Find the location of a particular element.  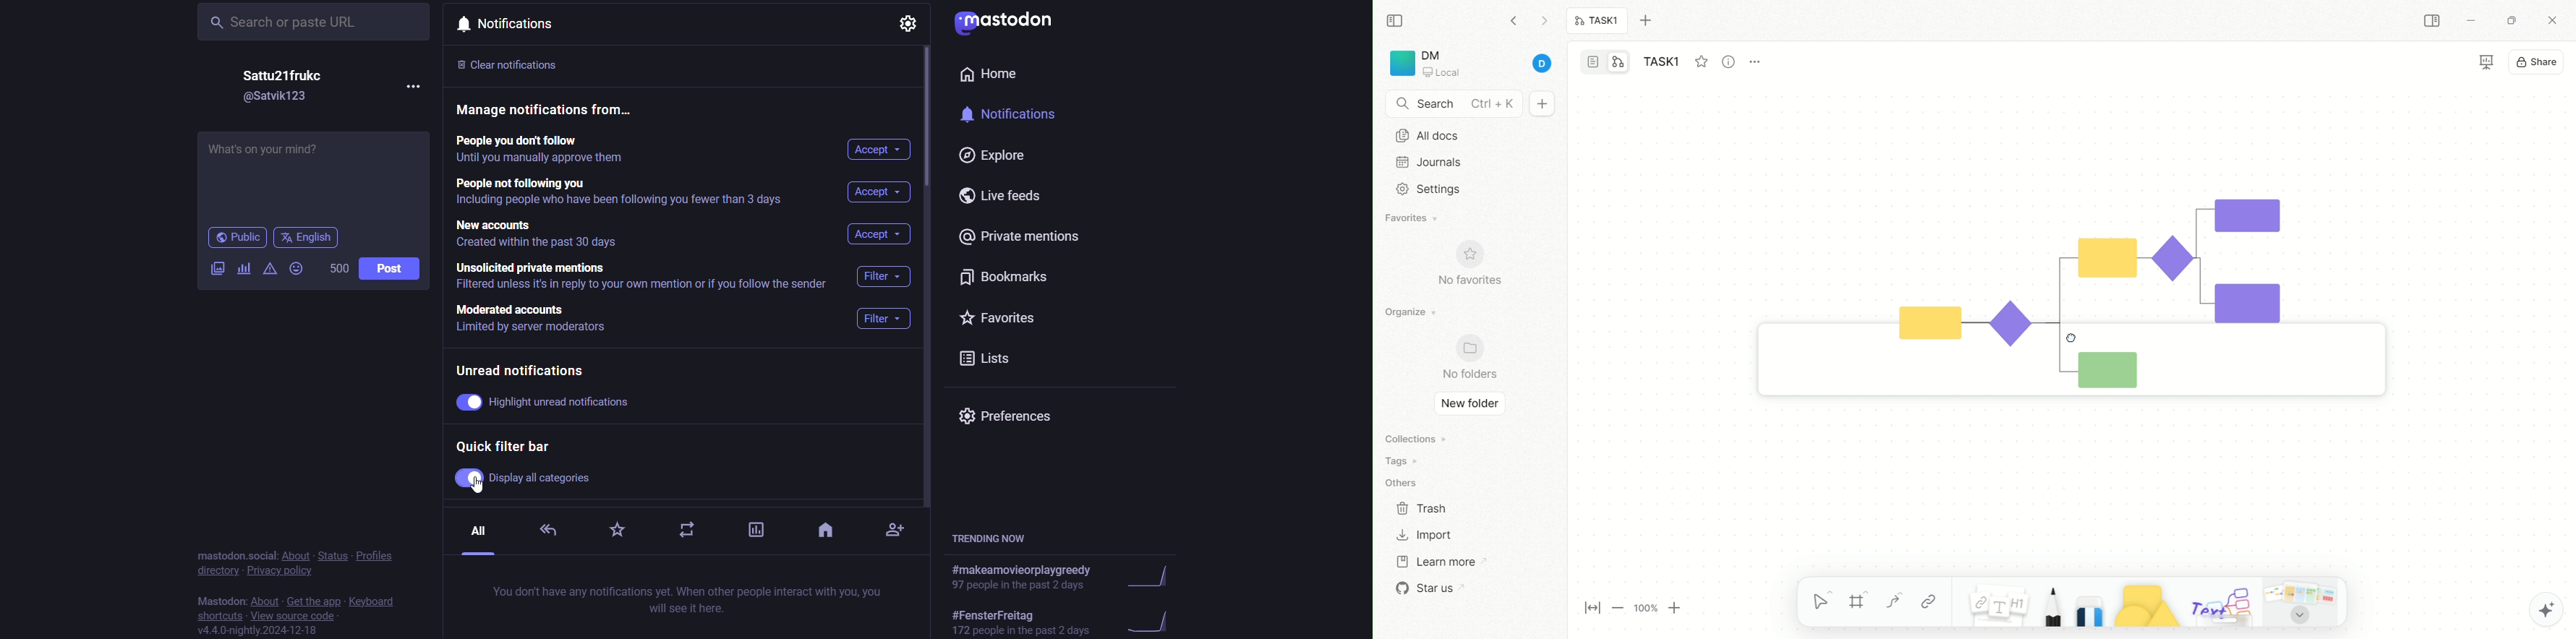

status is located at coordinates (331, 553).